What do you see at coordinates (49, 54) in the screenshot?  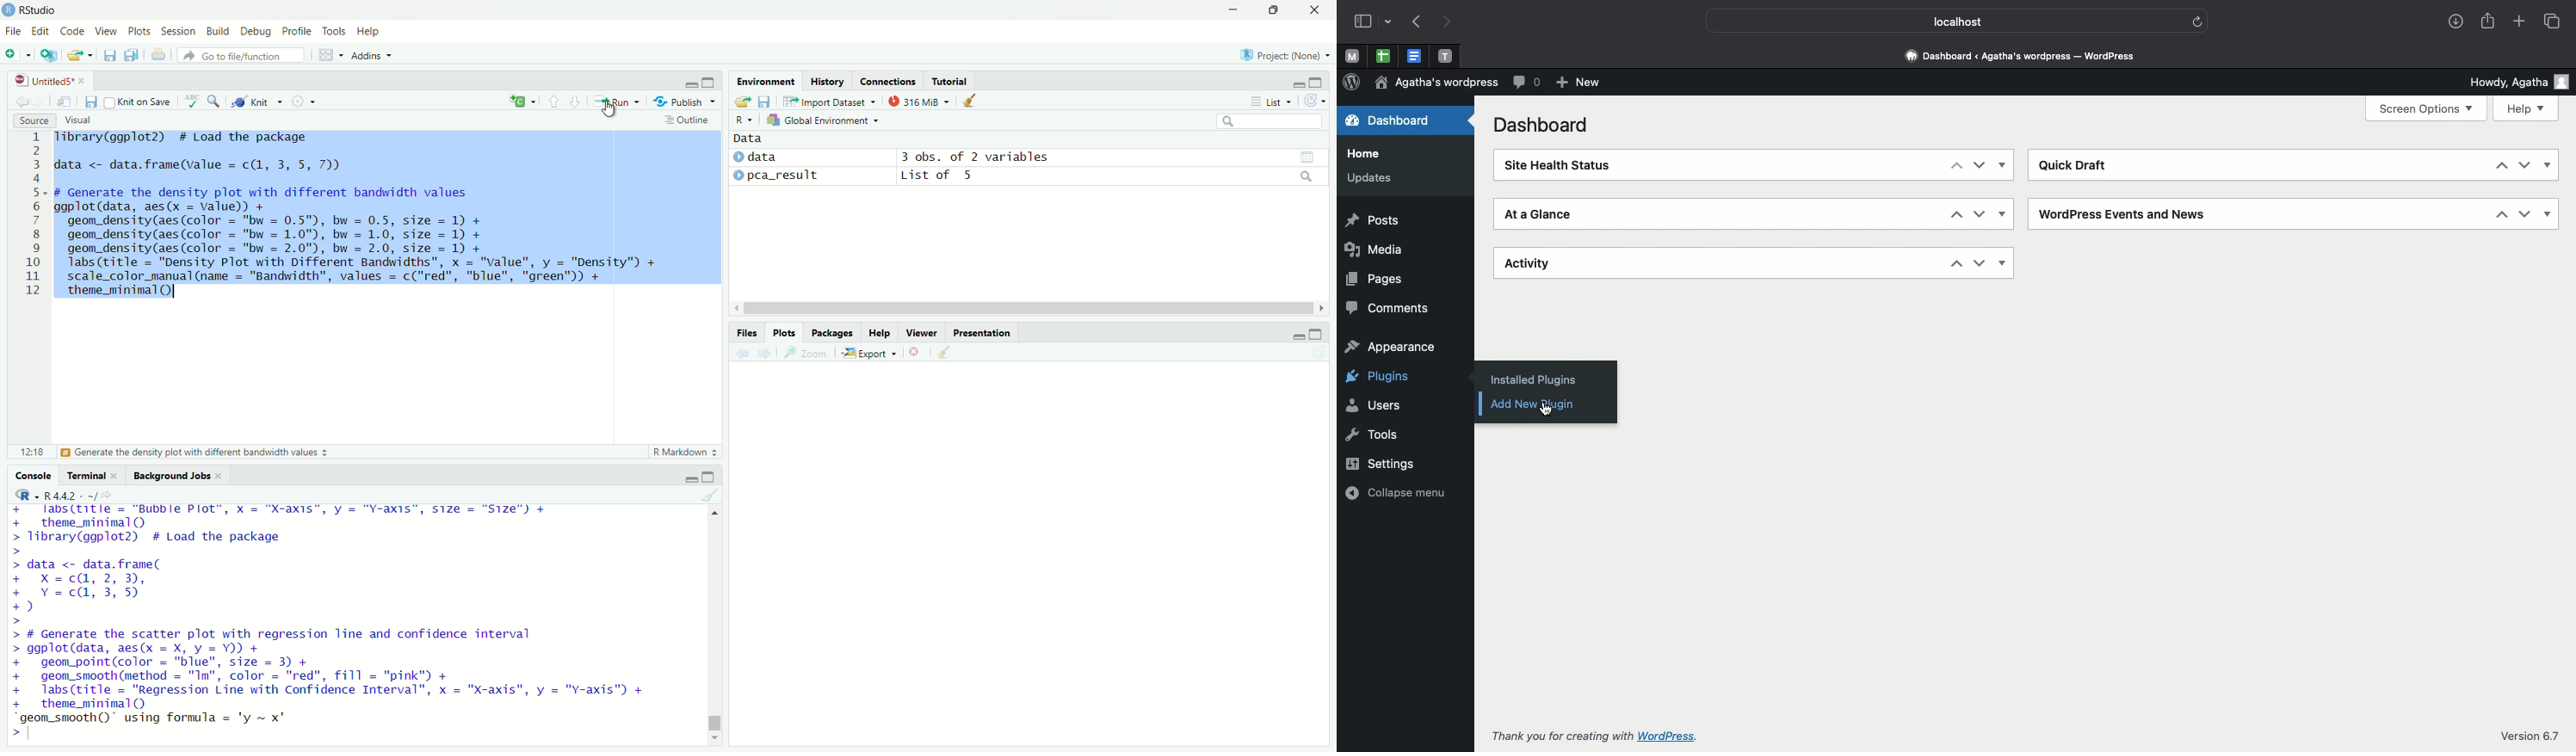 I see `Create a project` at bounding box center [49, 54].